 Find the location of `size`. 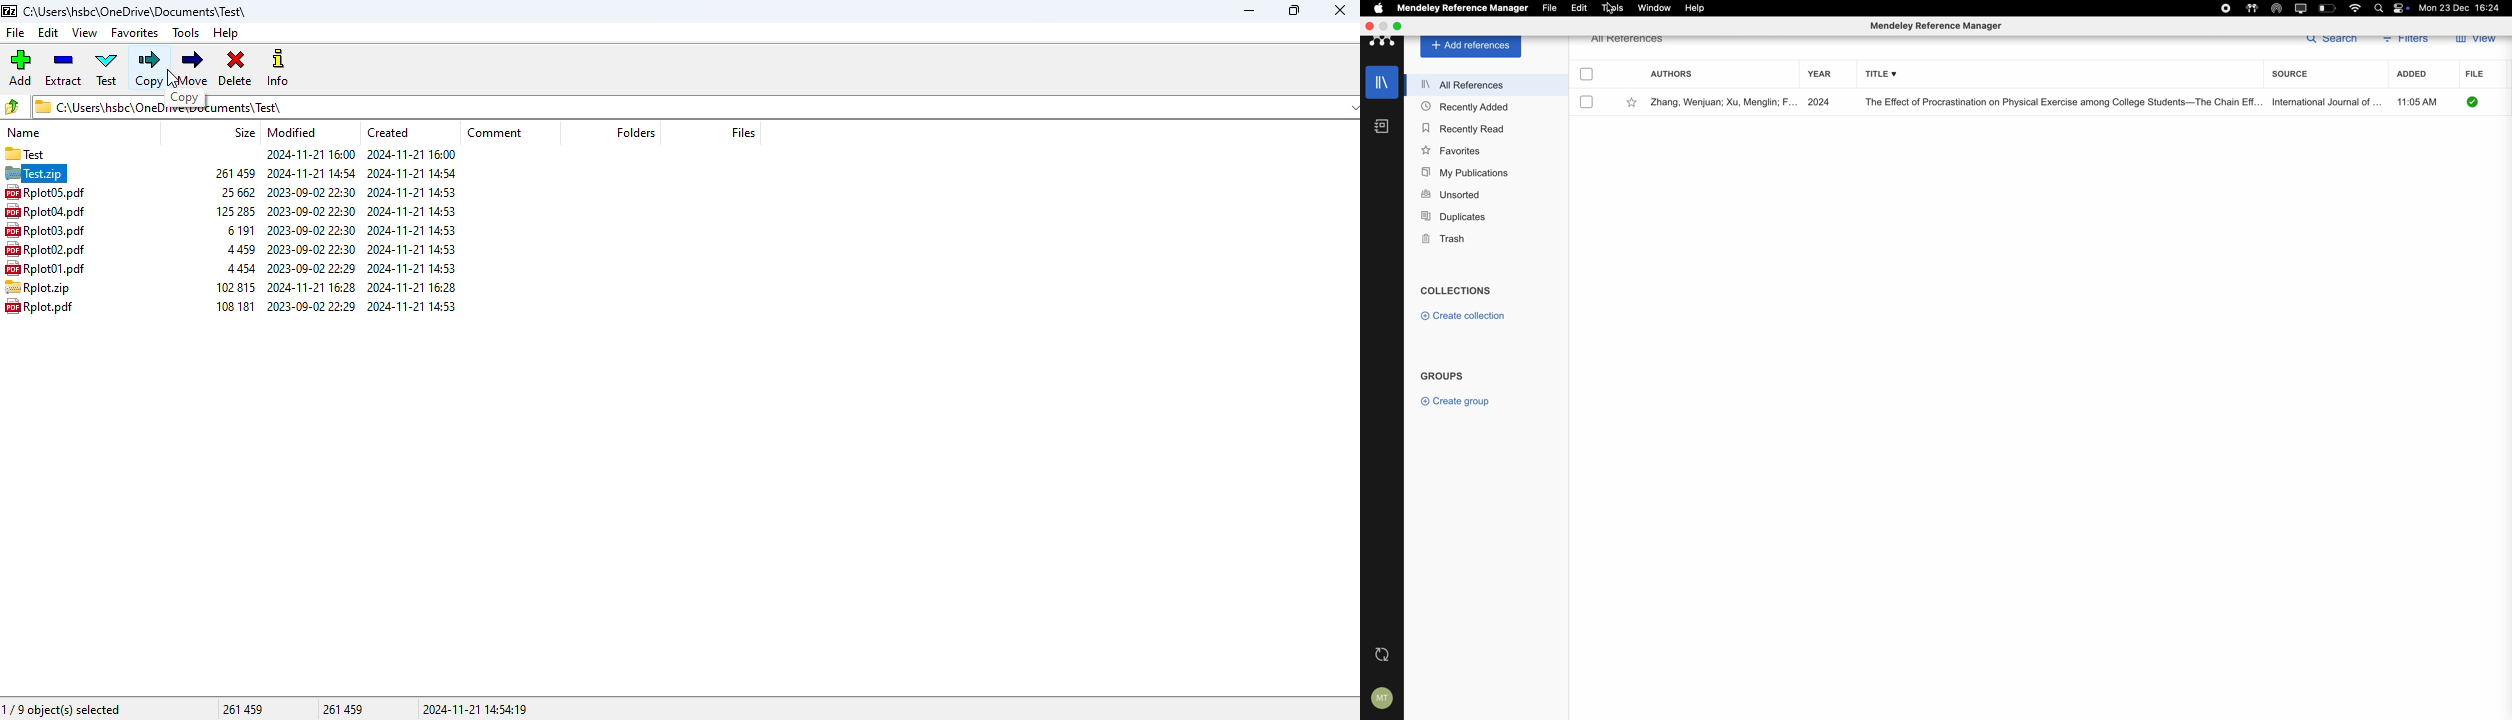

size is located at coordinates (239, 249).